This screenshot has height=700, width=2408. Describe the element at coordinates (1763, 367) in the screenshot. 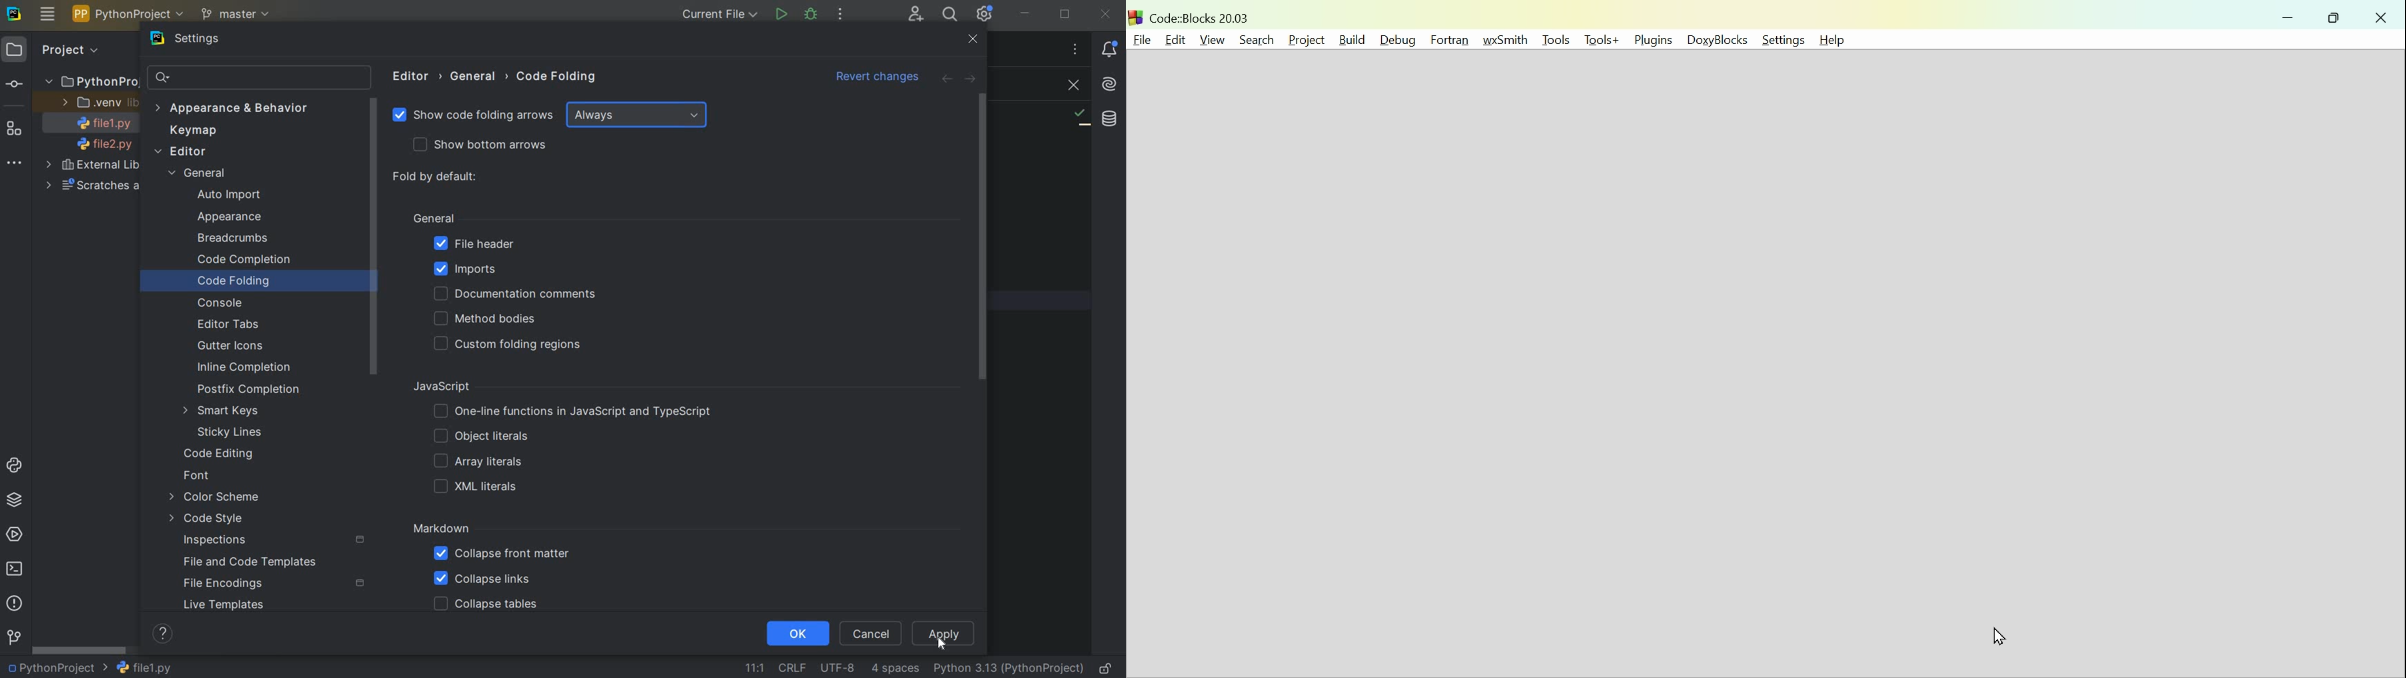

I see `Default Start Screen` at that location.